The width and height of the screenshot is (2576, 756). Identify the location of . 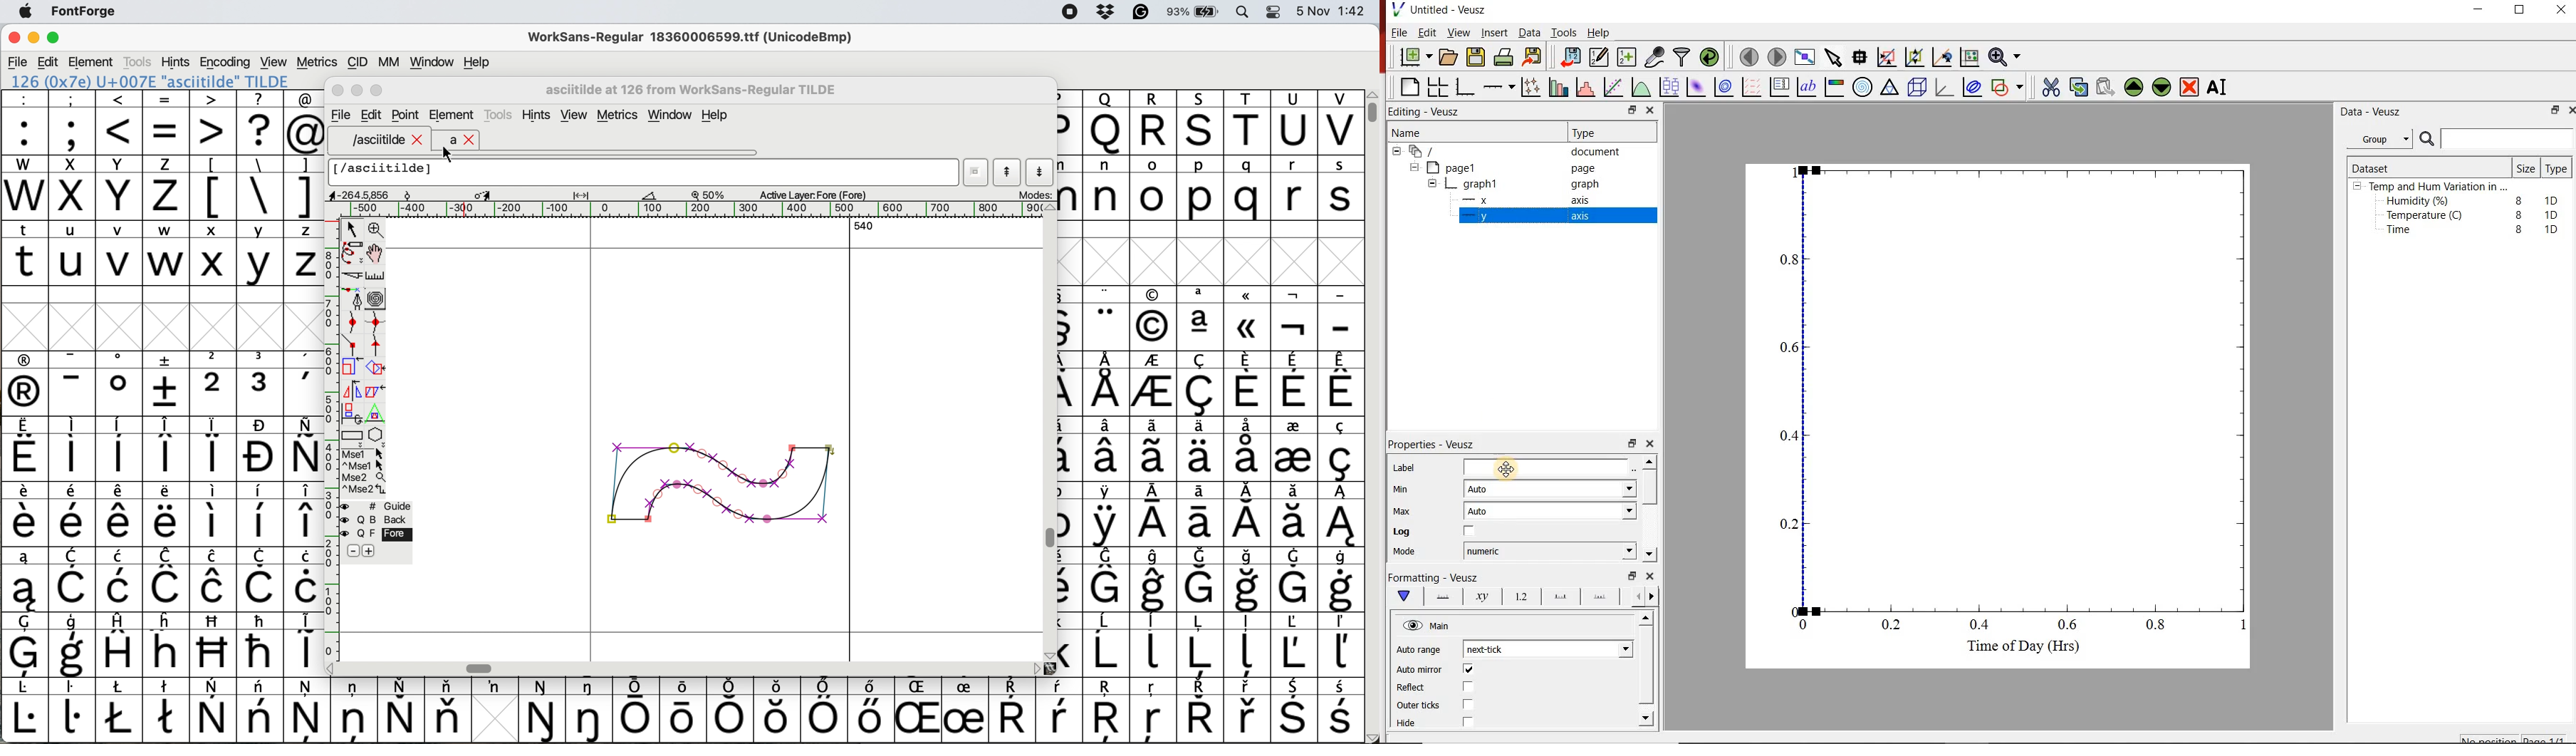
(168, 644).